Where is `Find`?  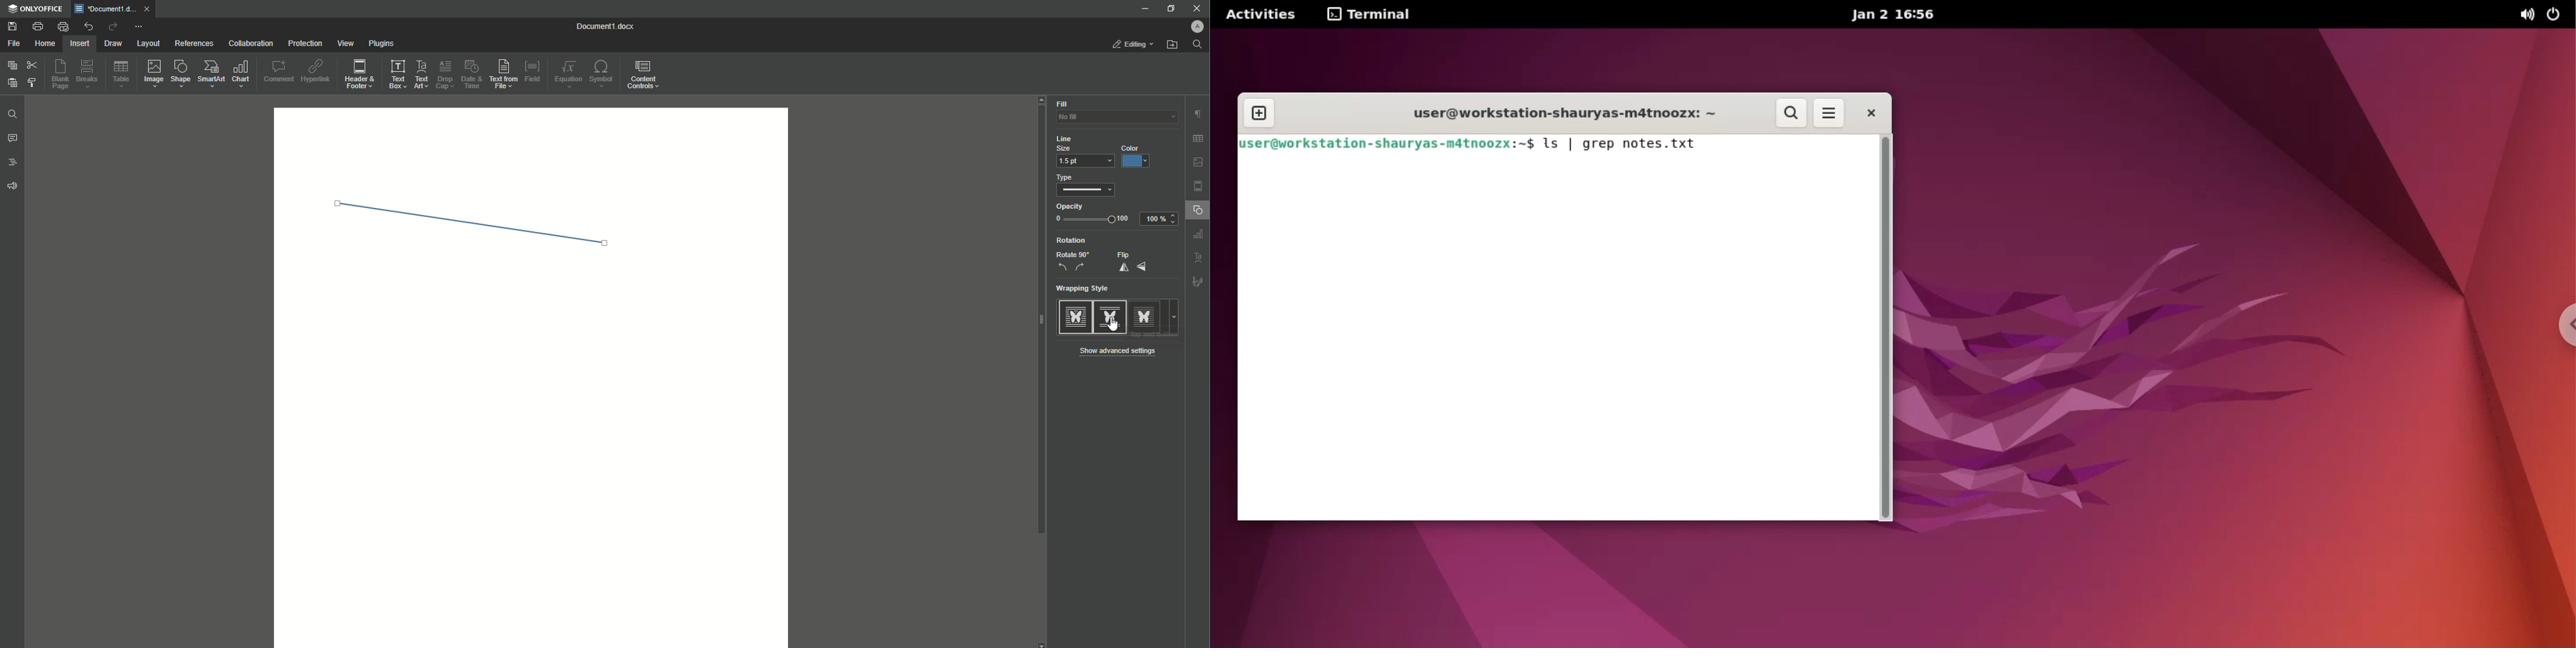 Find is located at coordinates (13, 114).